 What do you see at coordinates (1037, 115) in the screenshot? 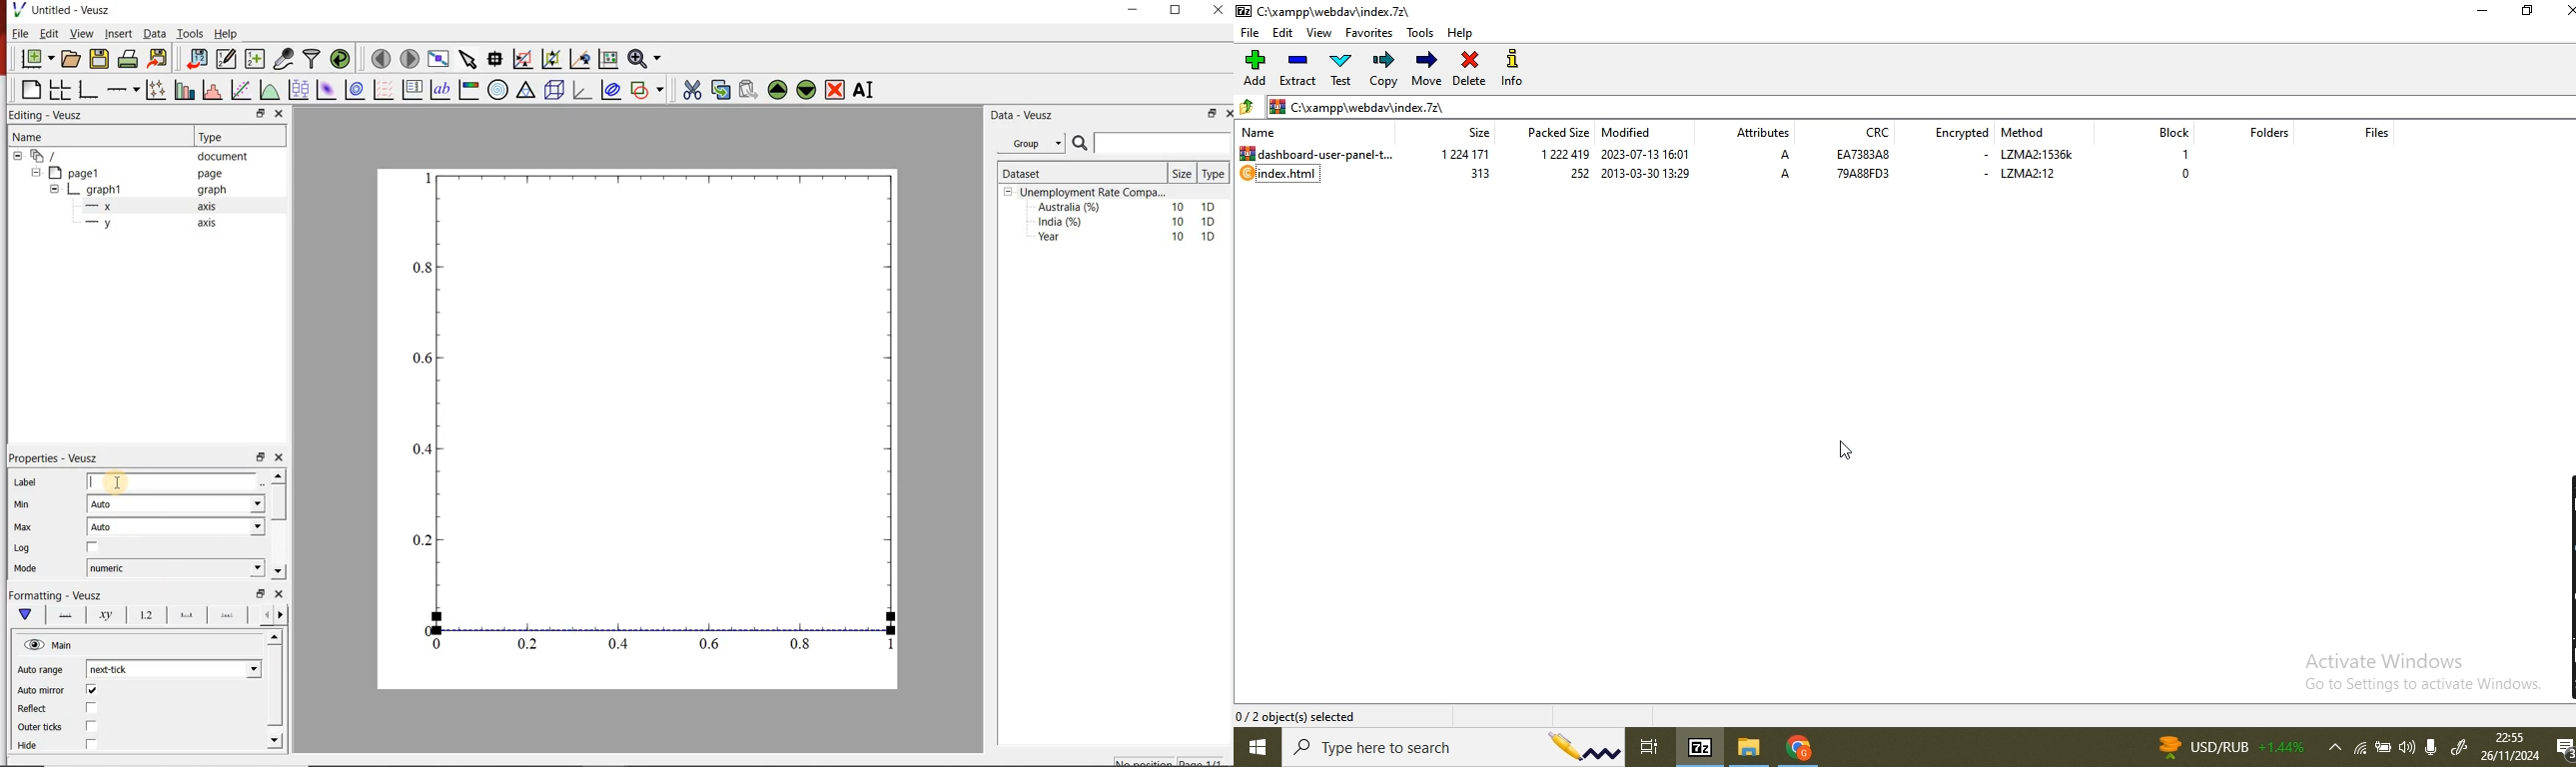
I see `Data - Veusz` at bounding box center [1037, 115].